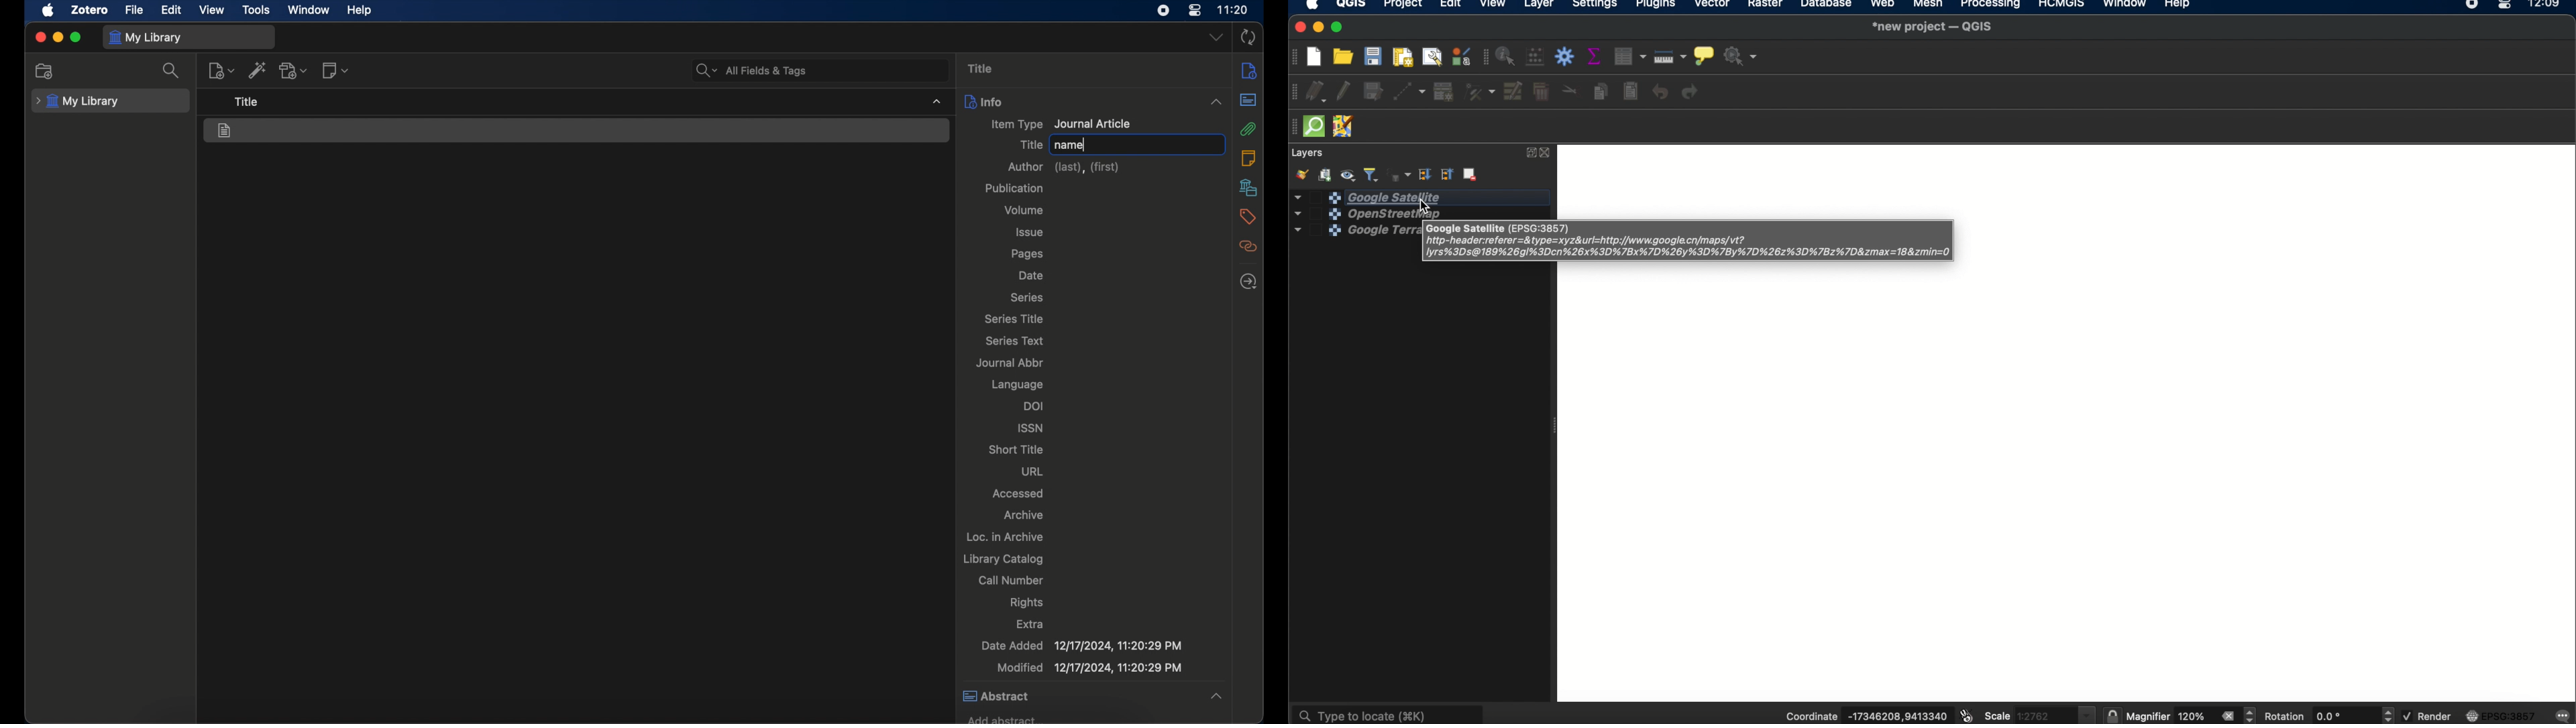 The height and width of the screenshot is (728, 2576). I want to click on control center, so click(1195, 11).